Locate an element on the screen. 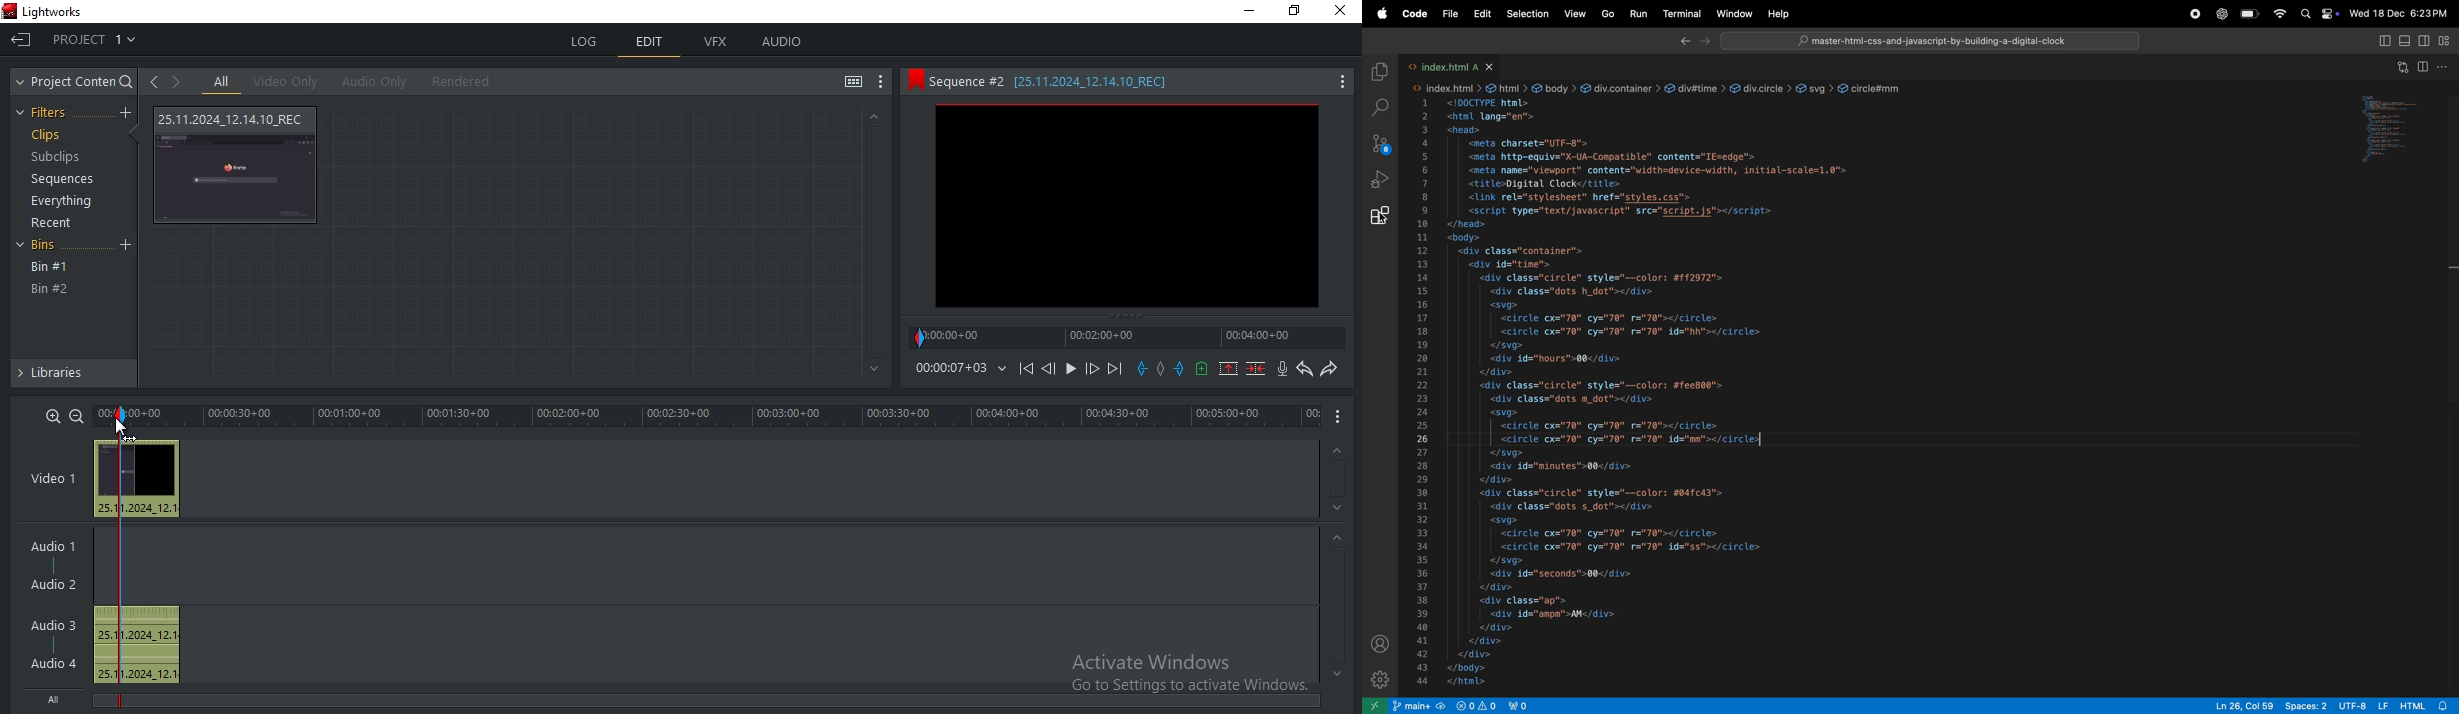   is located at coordinates (855, 80).